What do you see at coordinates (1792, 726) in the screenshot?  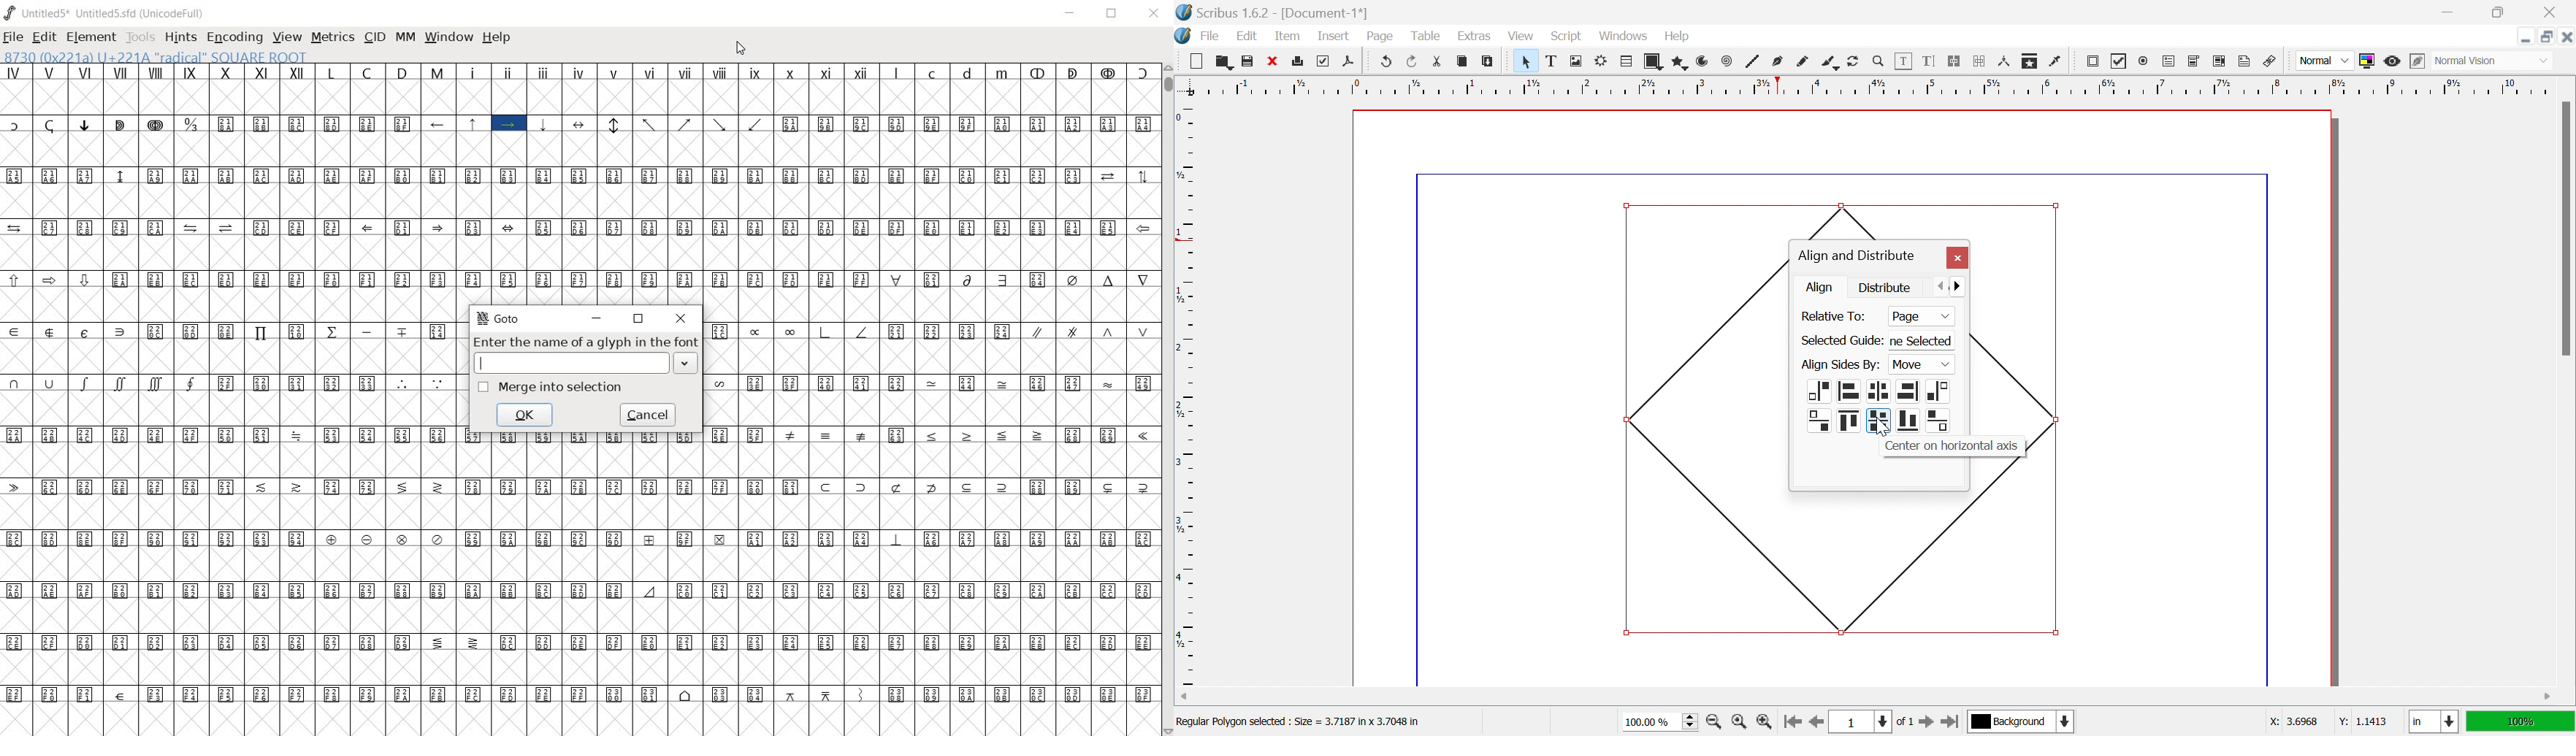 I see `Go to the first page` at bounding box center [1792, 726].